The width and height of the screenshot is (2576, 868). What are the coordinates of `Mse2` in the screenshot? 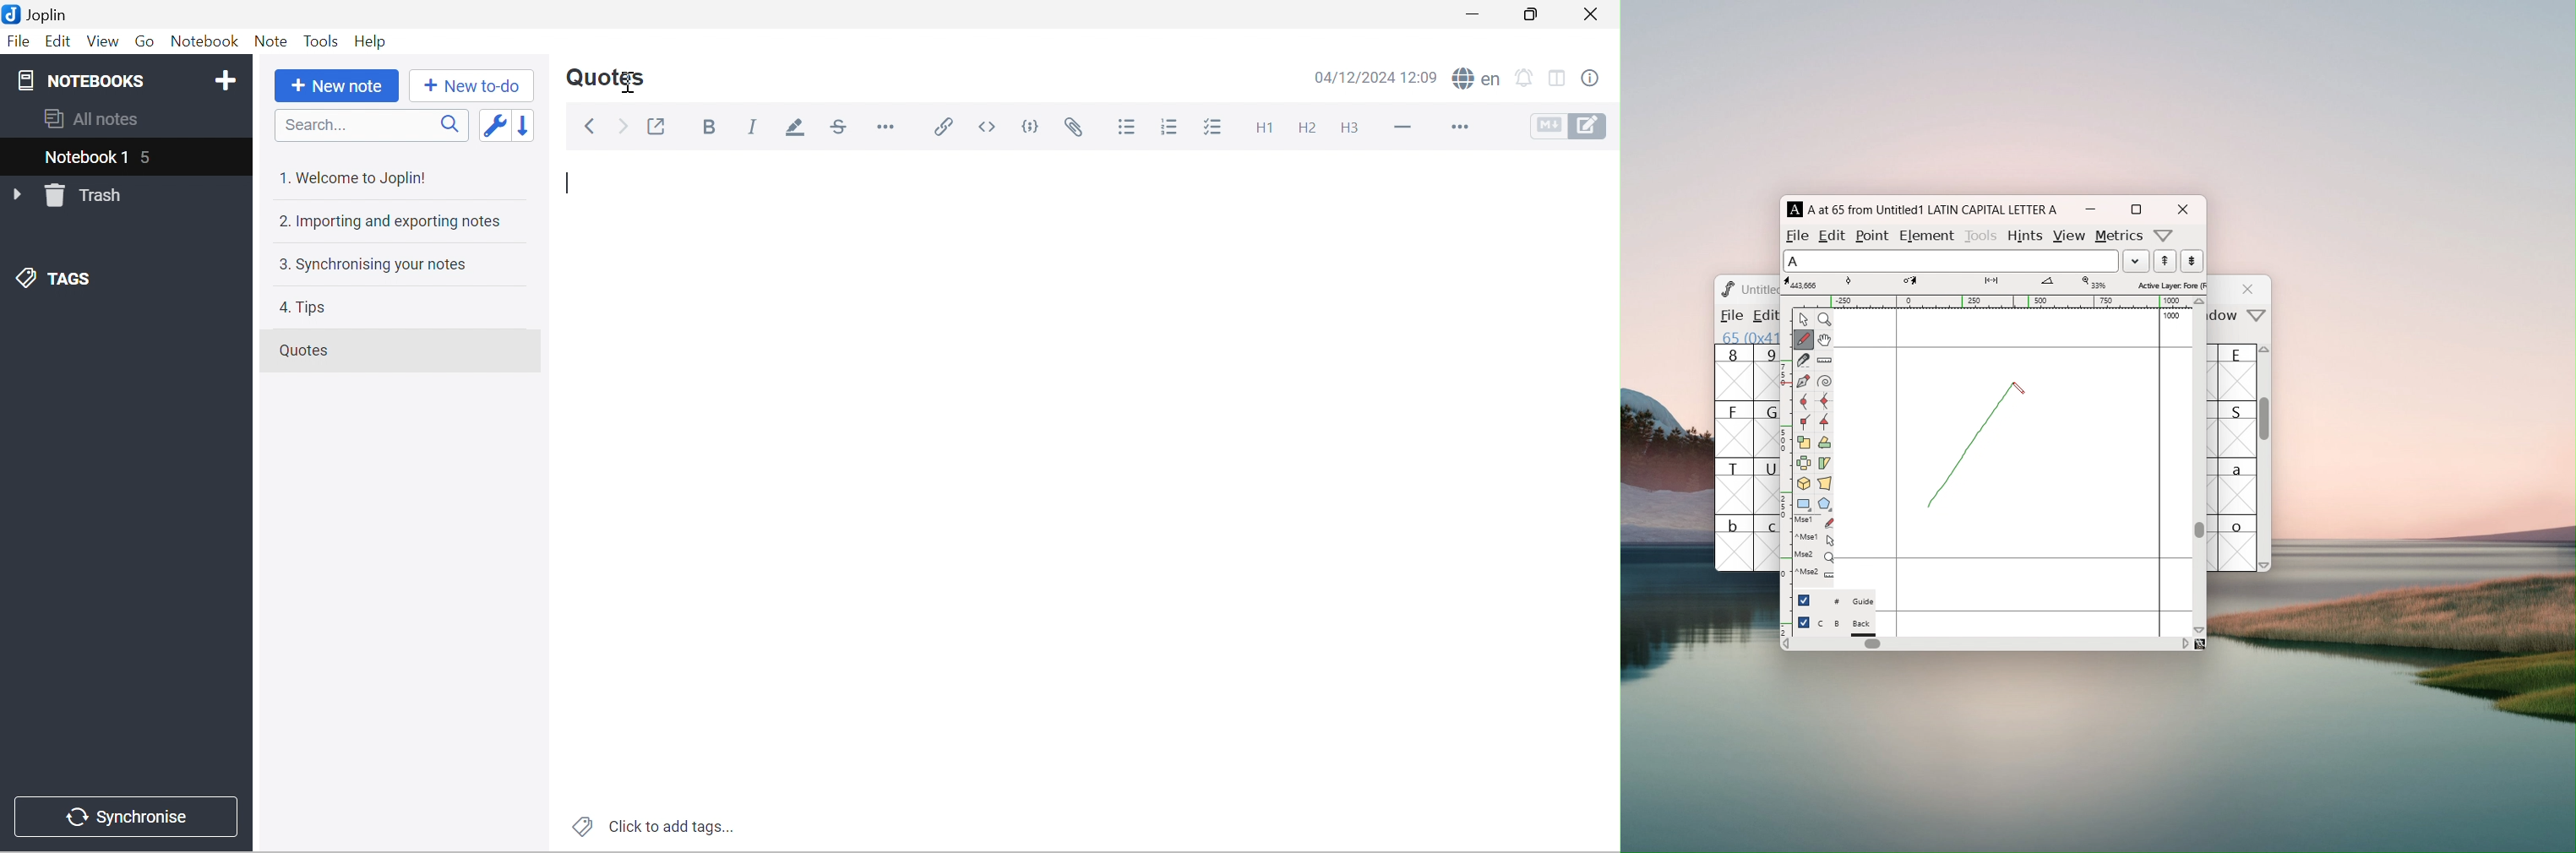 It's located at (1814, 555).